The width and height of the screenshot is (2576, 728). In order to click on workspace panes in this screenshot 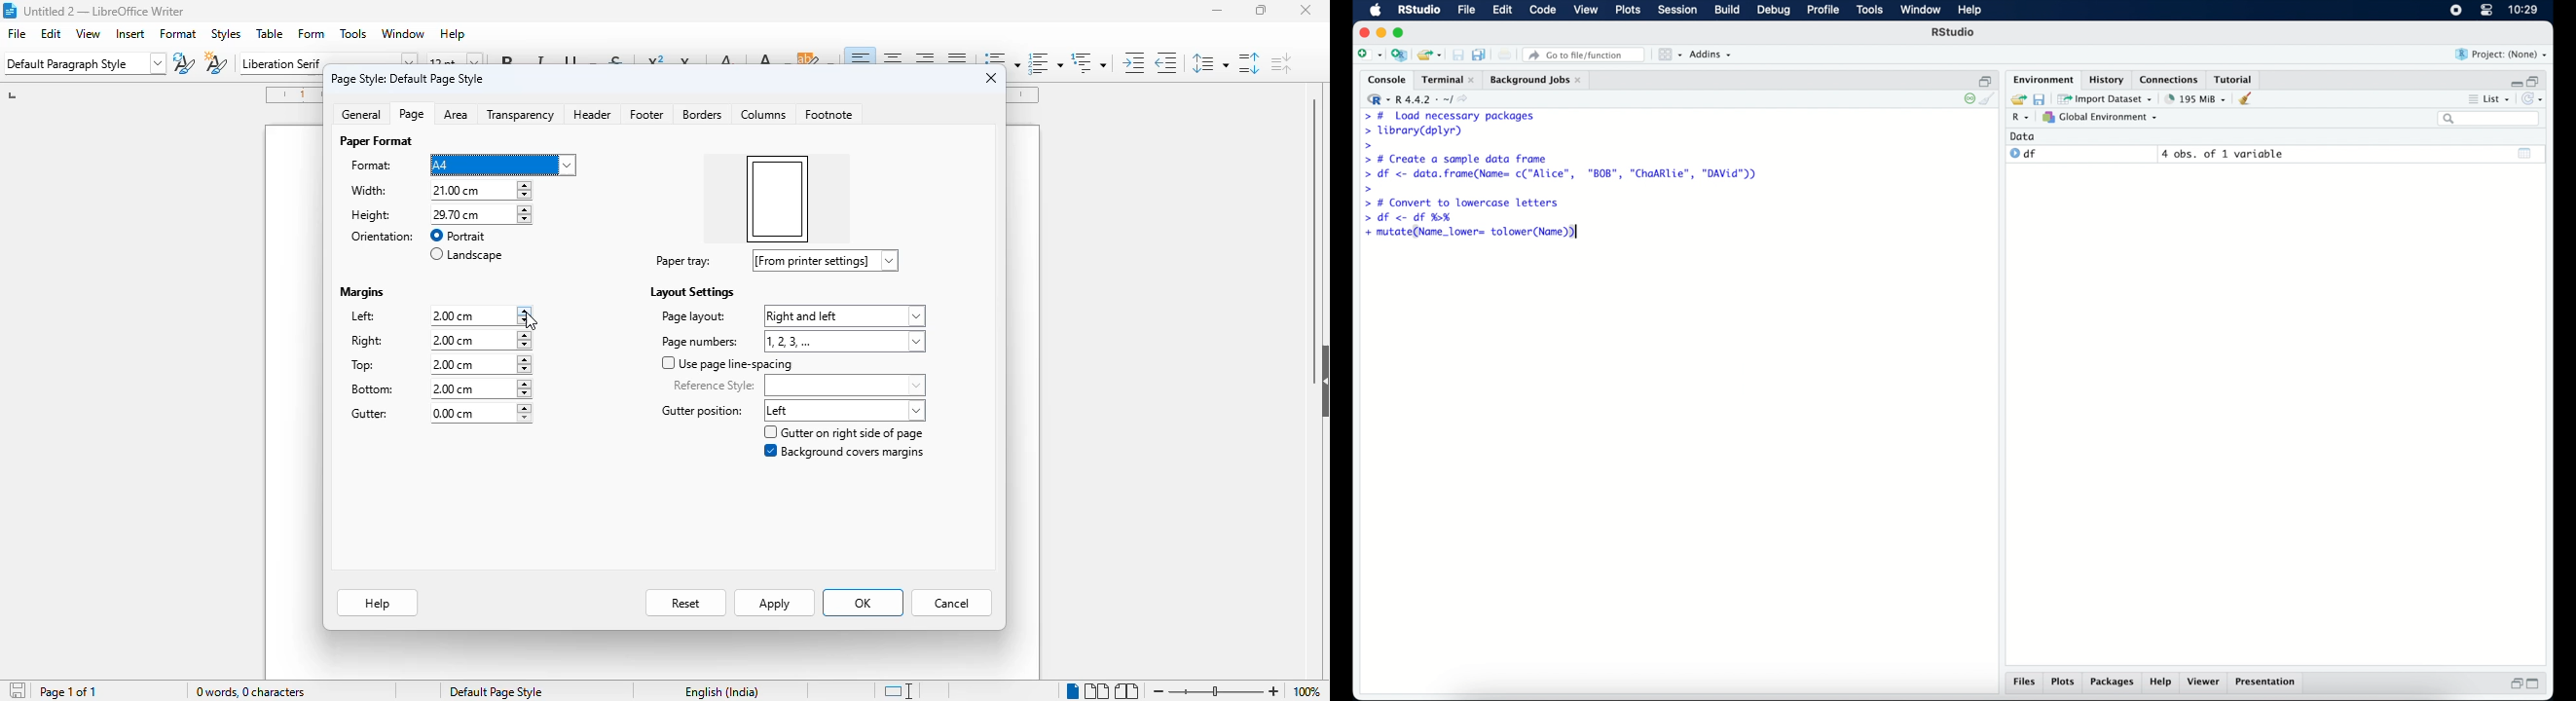, I will do `click(1669, 55)`.